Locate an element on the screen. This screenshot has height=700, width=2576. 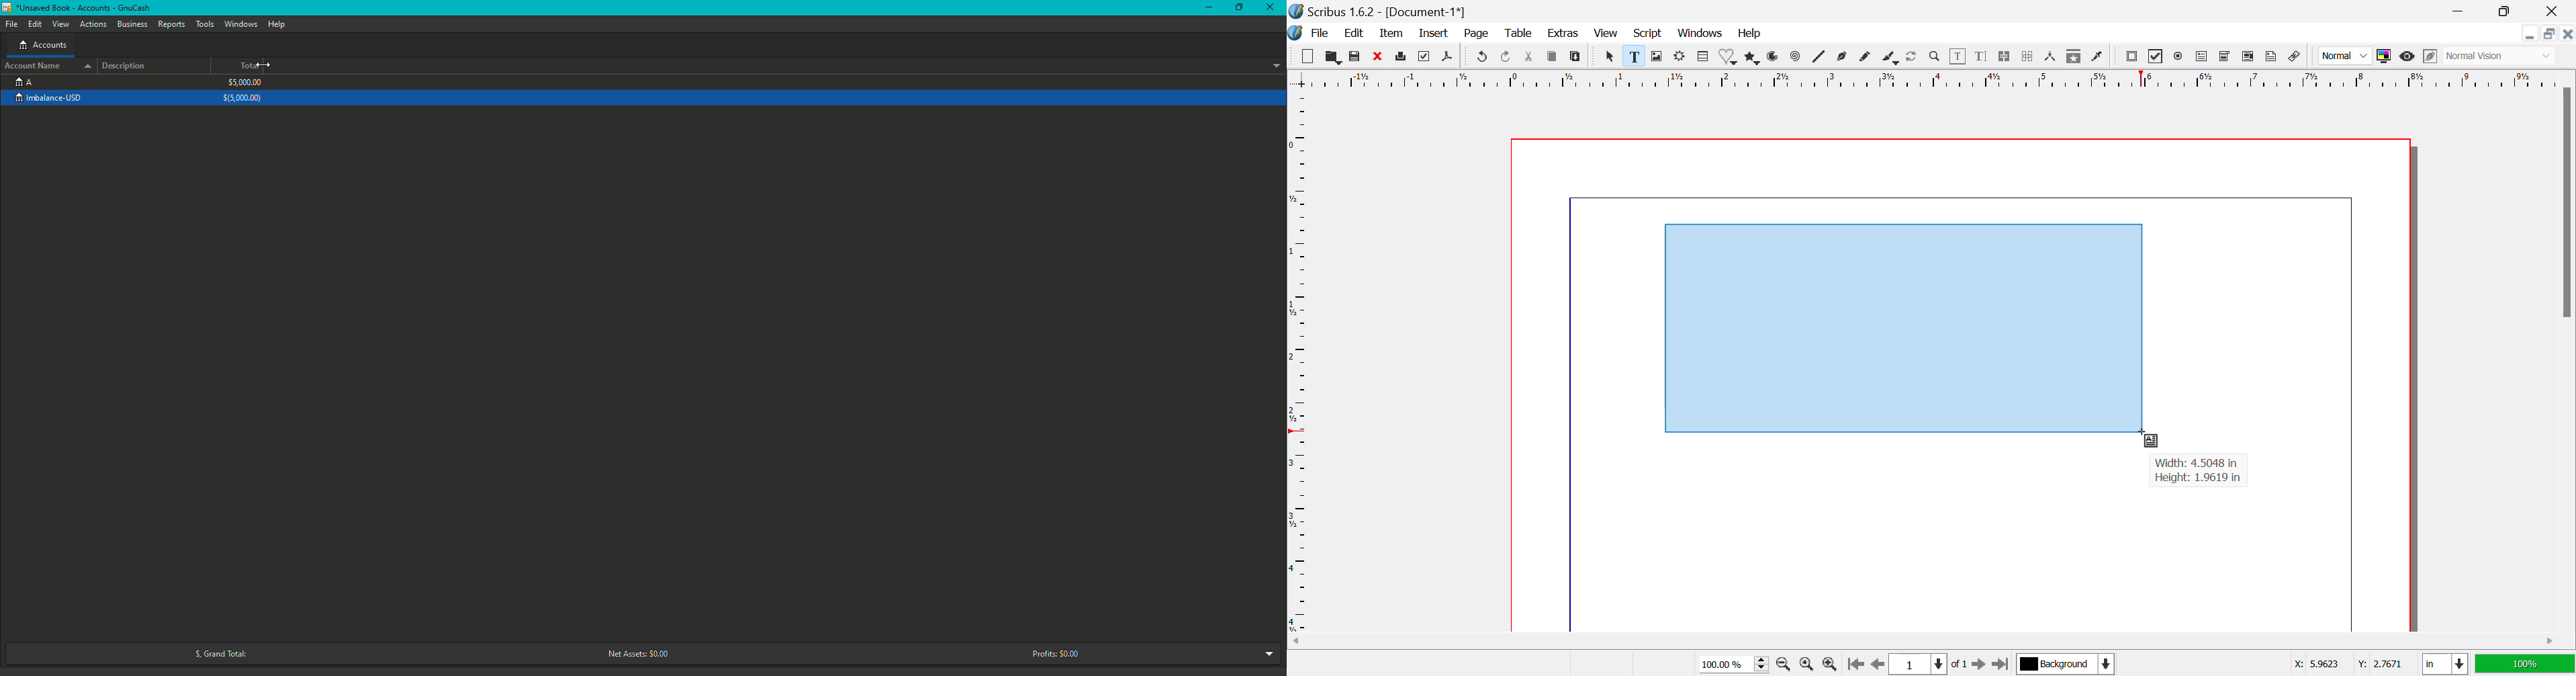
Horizontal Page Margins is located at coordinates (1303, 363).